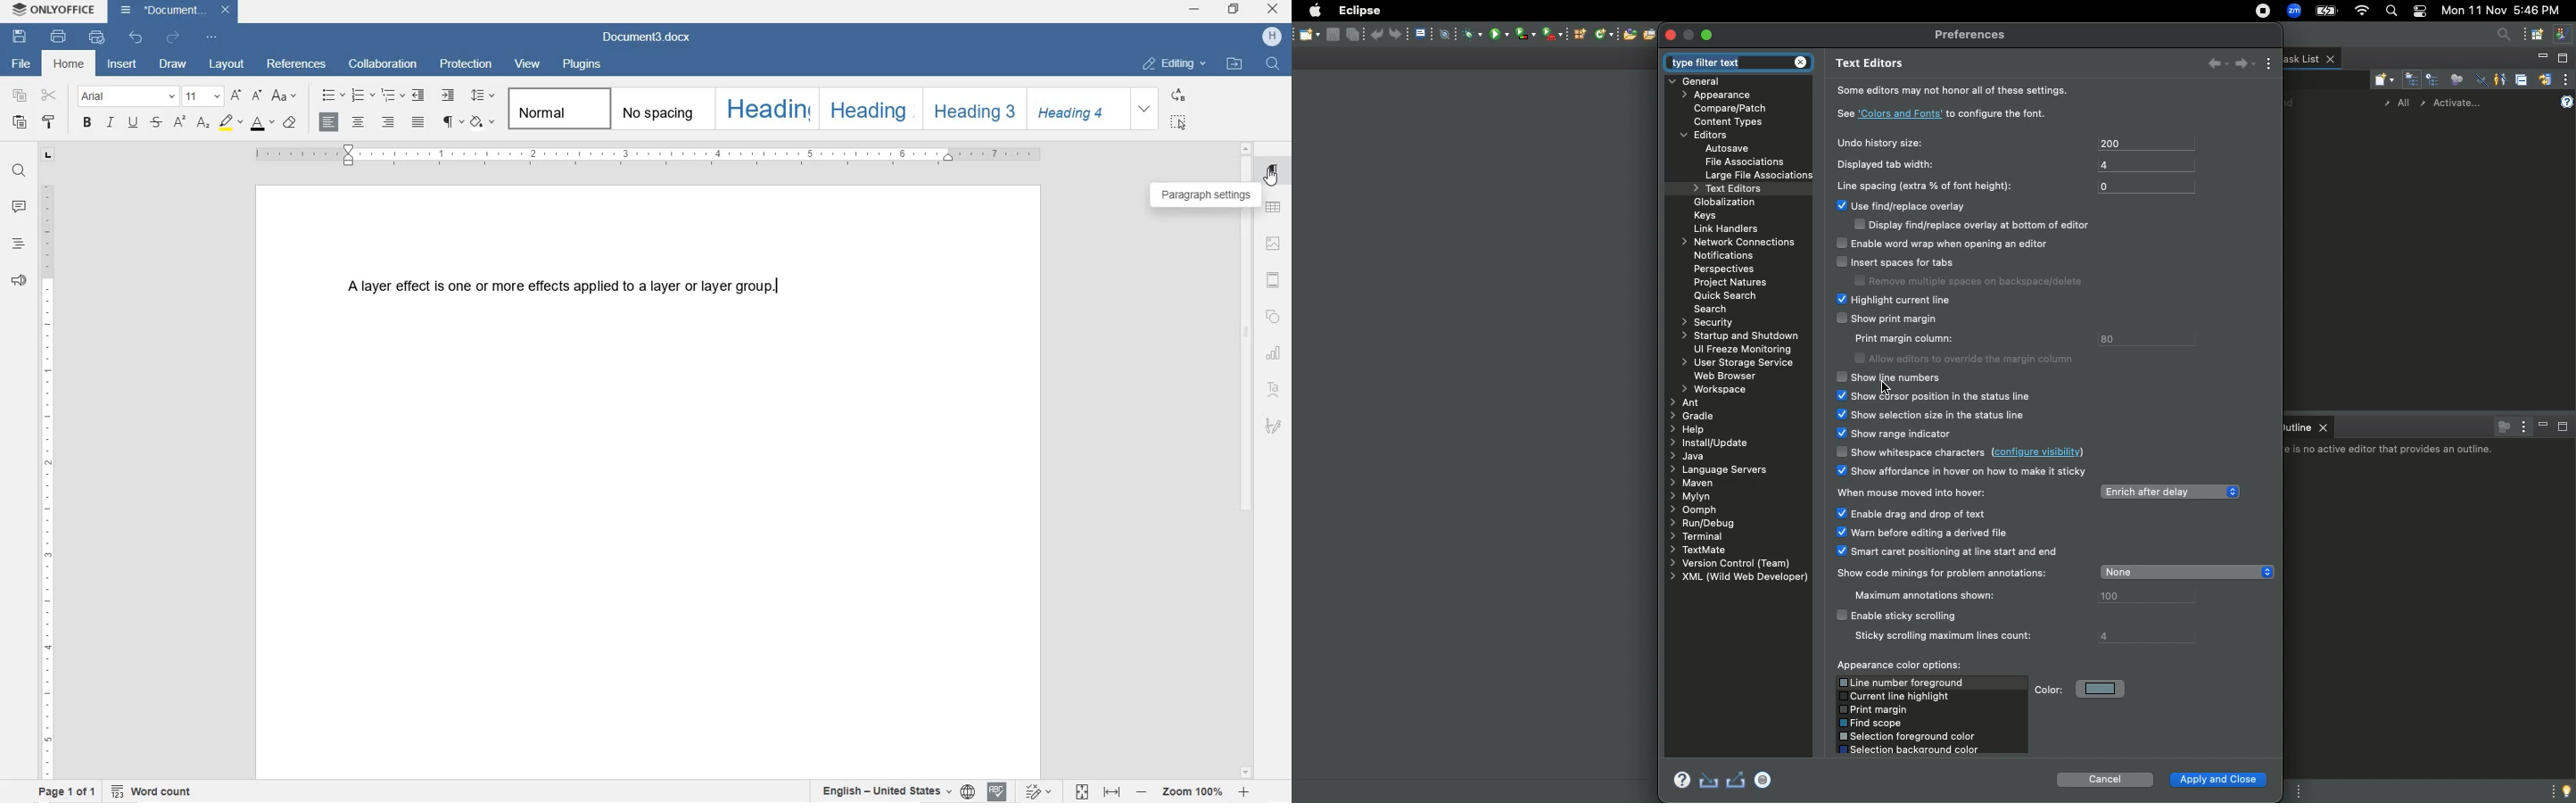 Image resolution: width=2576 pixels, height=812 pixels. Describe the element at coordinates (388, 122) in the screenshot. I see `ALIGN RIGHT` at that location.